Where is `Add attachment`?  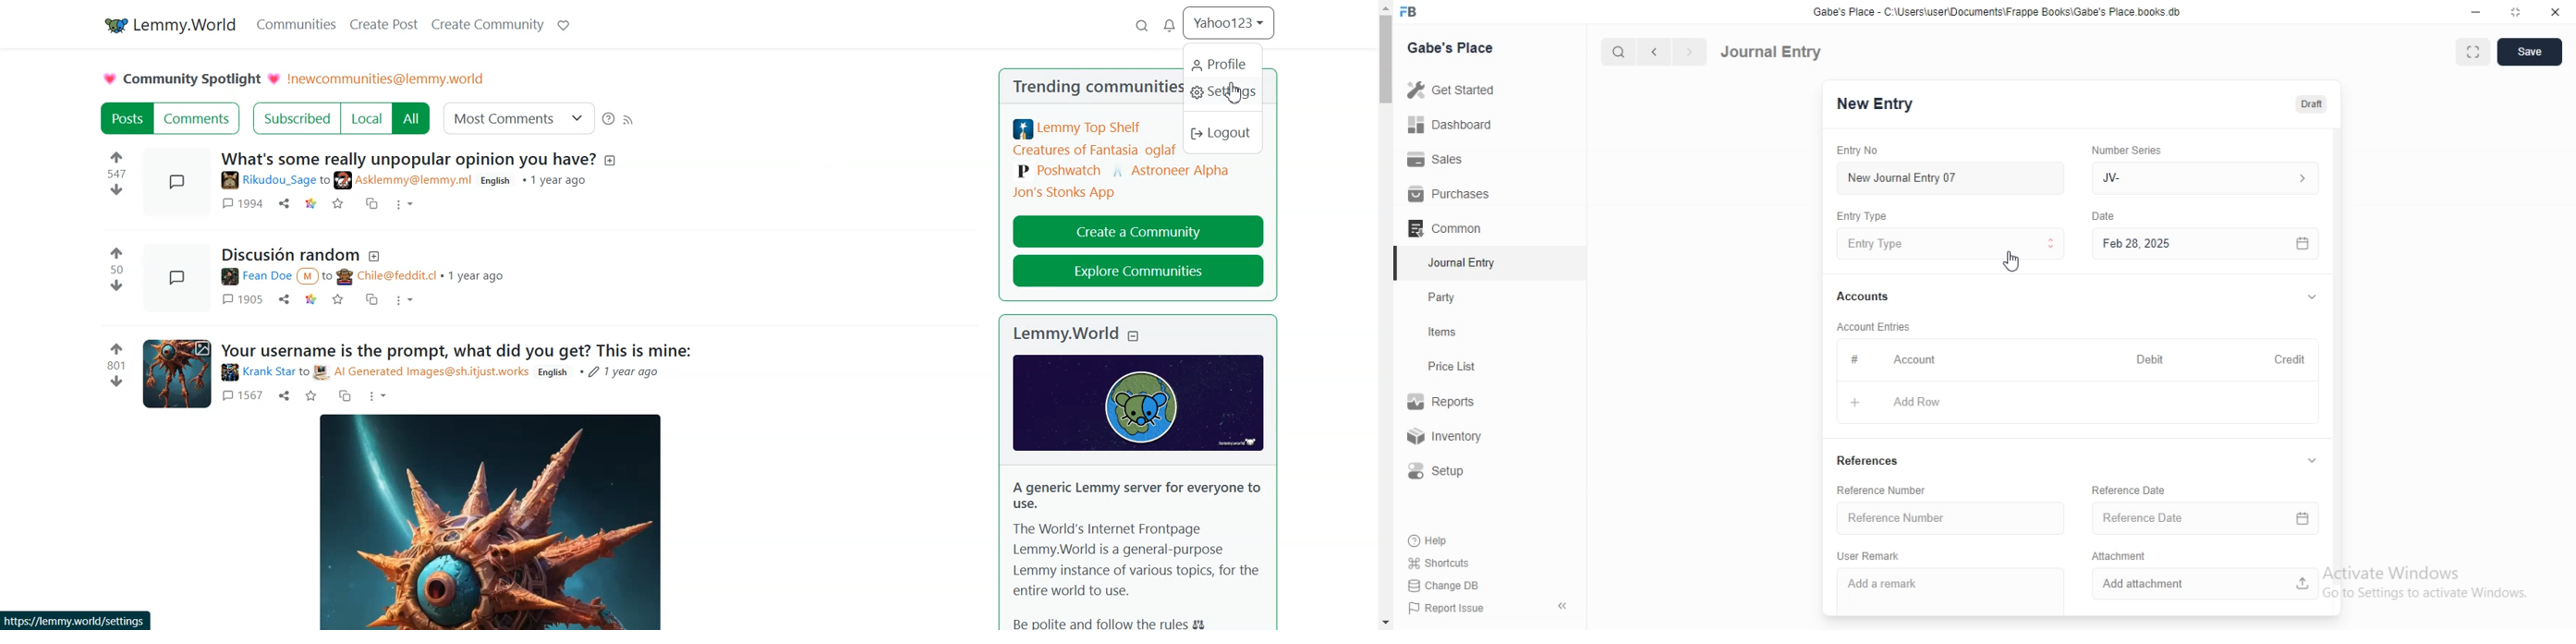 Add attachment is located at coordinates (2204, 585).